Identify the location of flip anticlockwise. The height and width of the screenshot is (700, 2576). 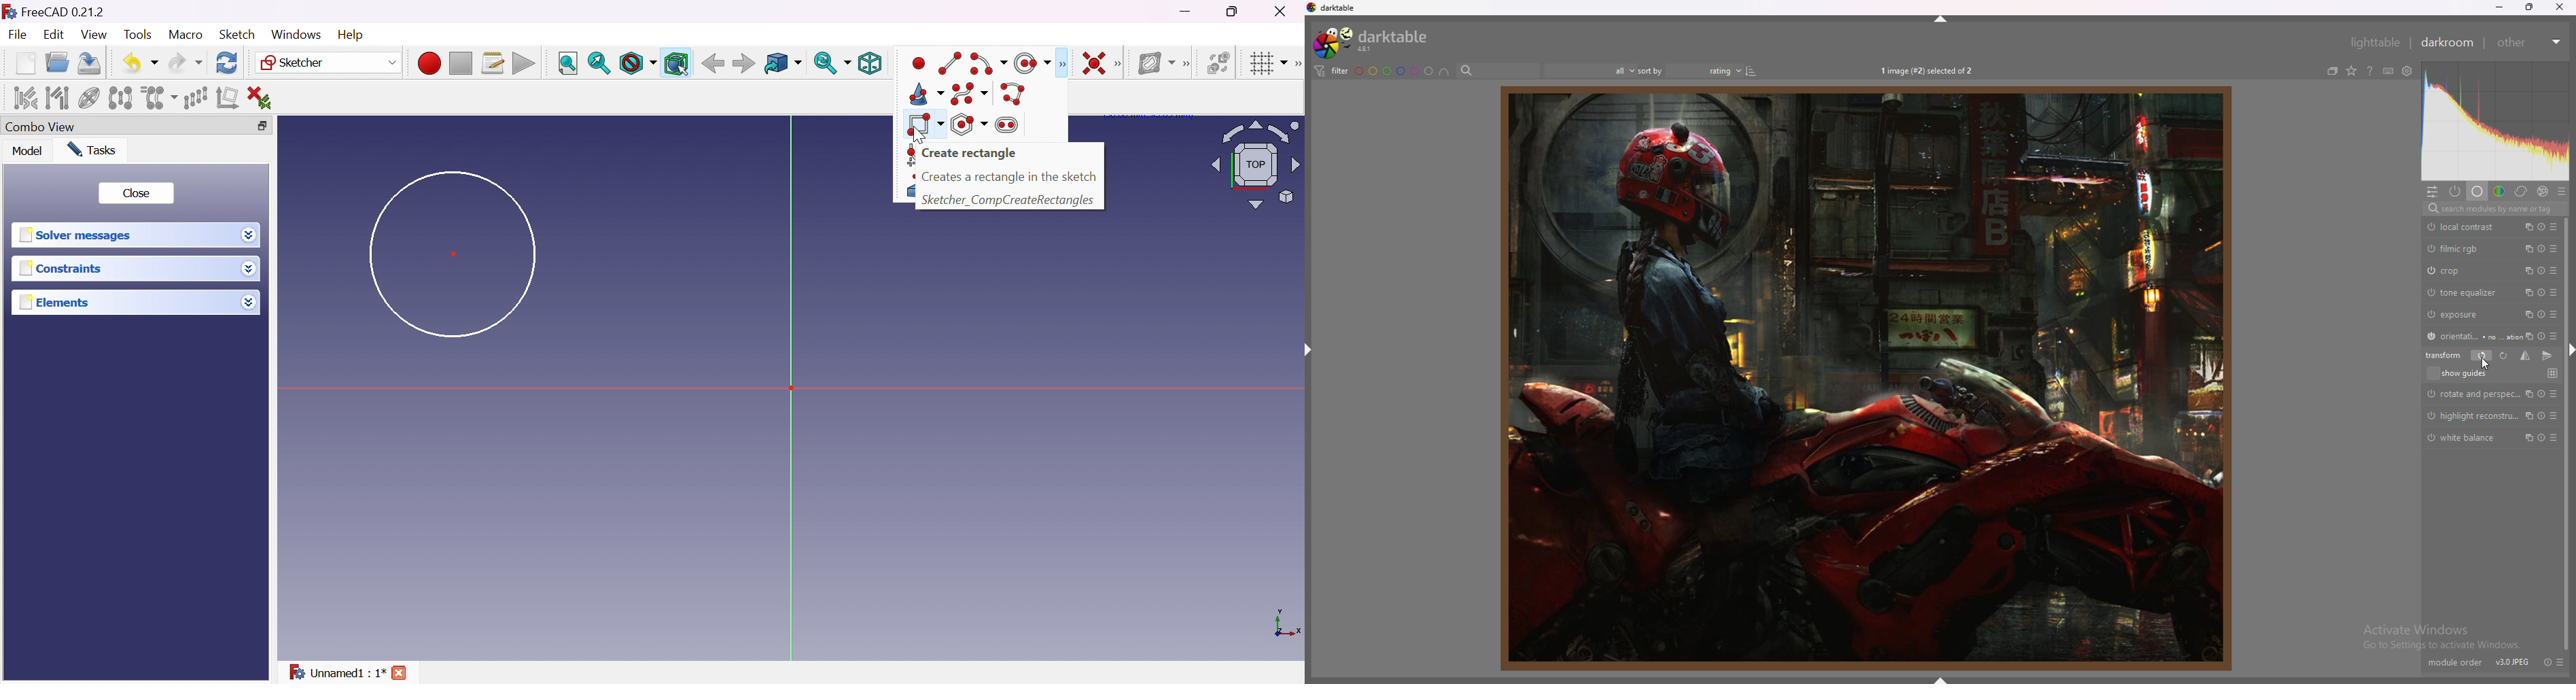
(2482, 356).